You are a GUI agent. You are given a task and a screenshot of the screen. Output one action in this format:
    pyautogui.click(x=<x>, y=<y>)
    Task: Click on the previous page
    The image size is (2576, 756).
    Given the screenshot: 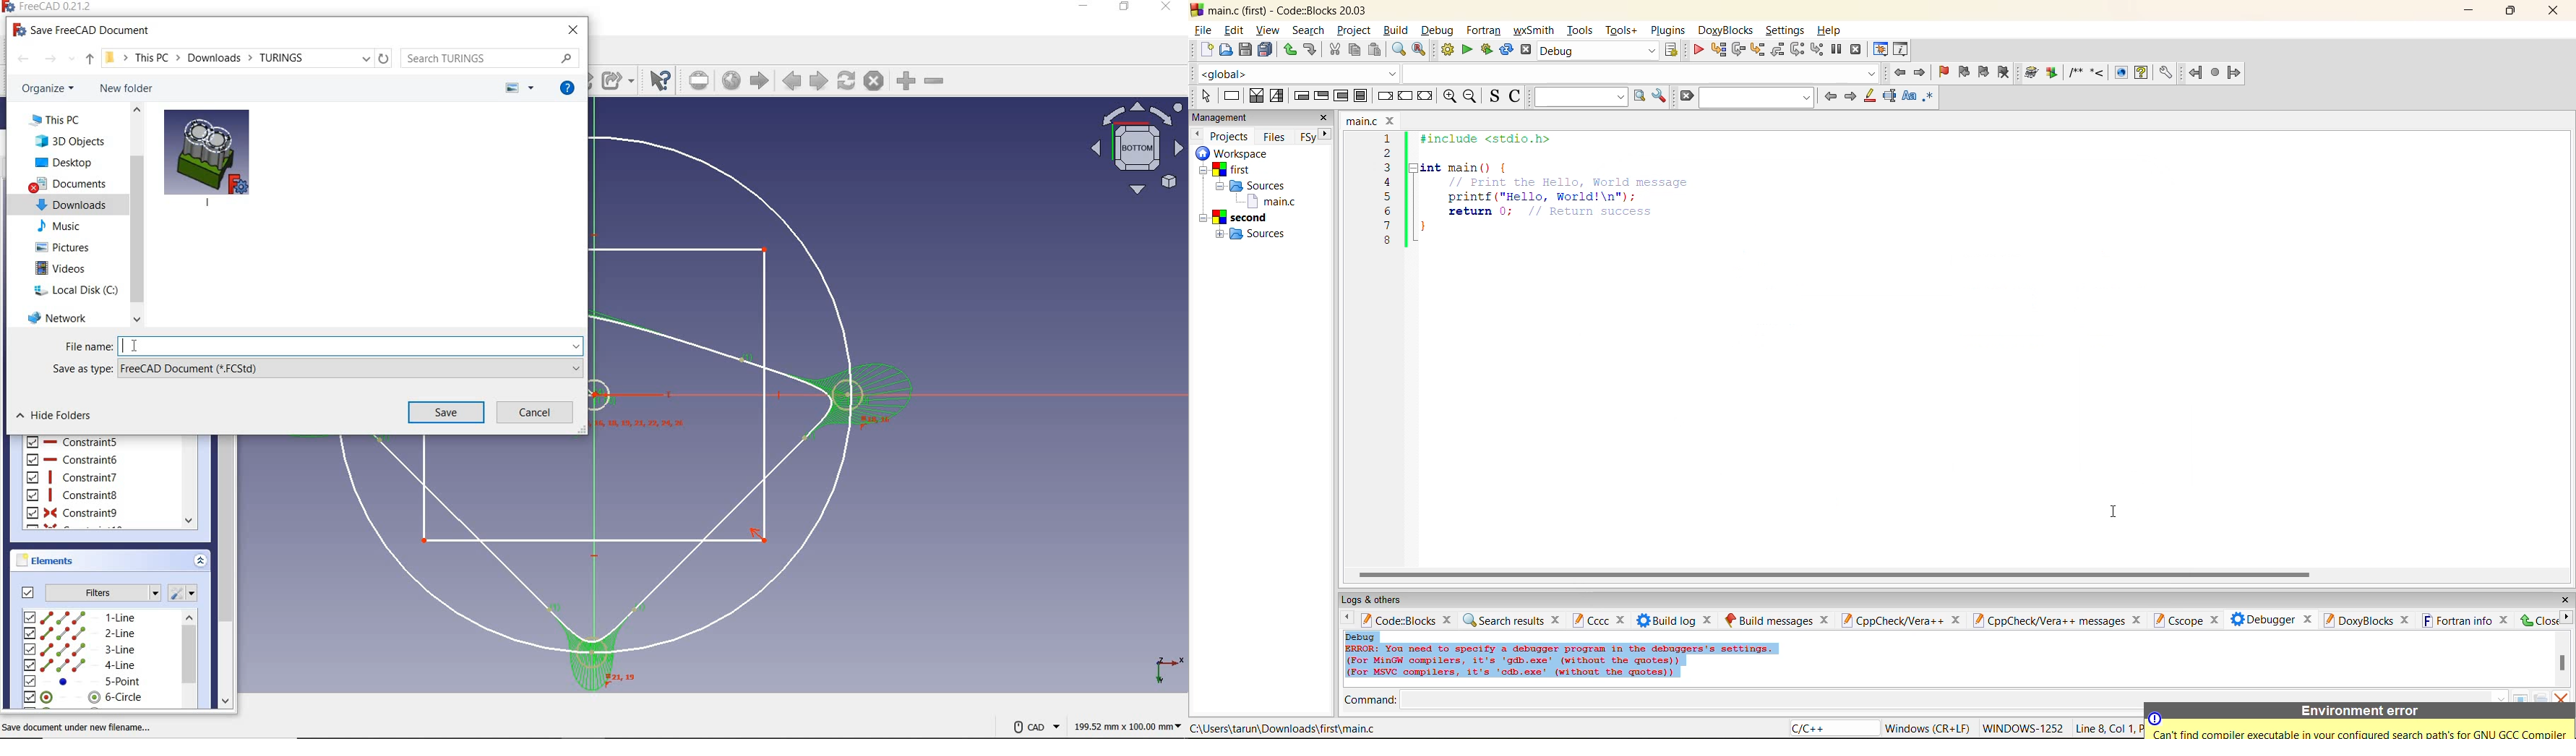 What is the action you would take?
    pyautogui.click(x=792, y=83)
    